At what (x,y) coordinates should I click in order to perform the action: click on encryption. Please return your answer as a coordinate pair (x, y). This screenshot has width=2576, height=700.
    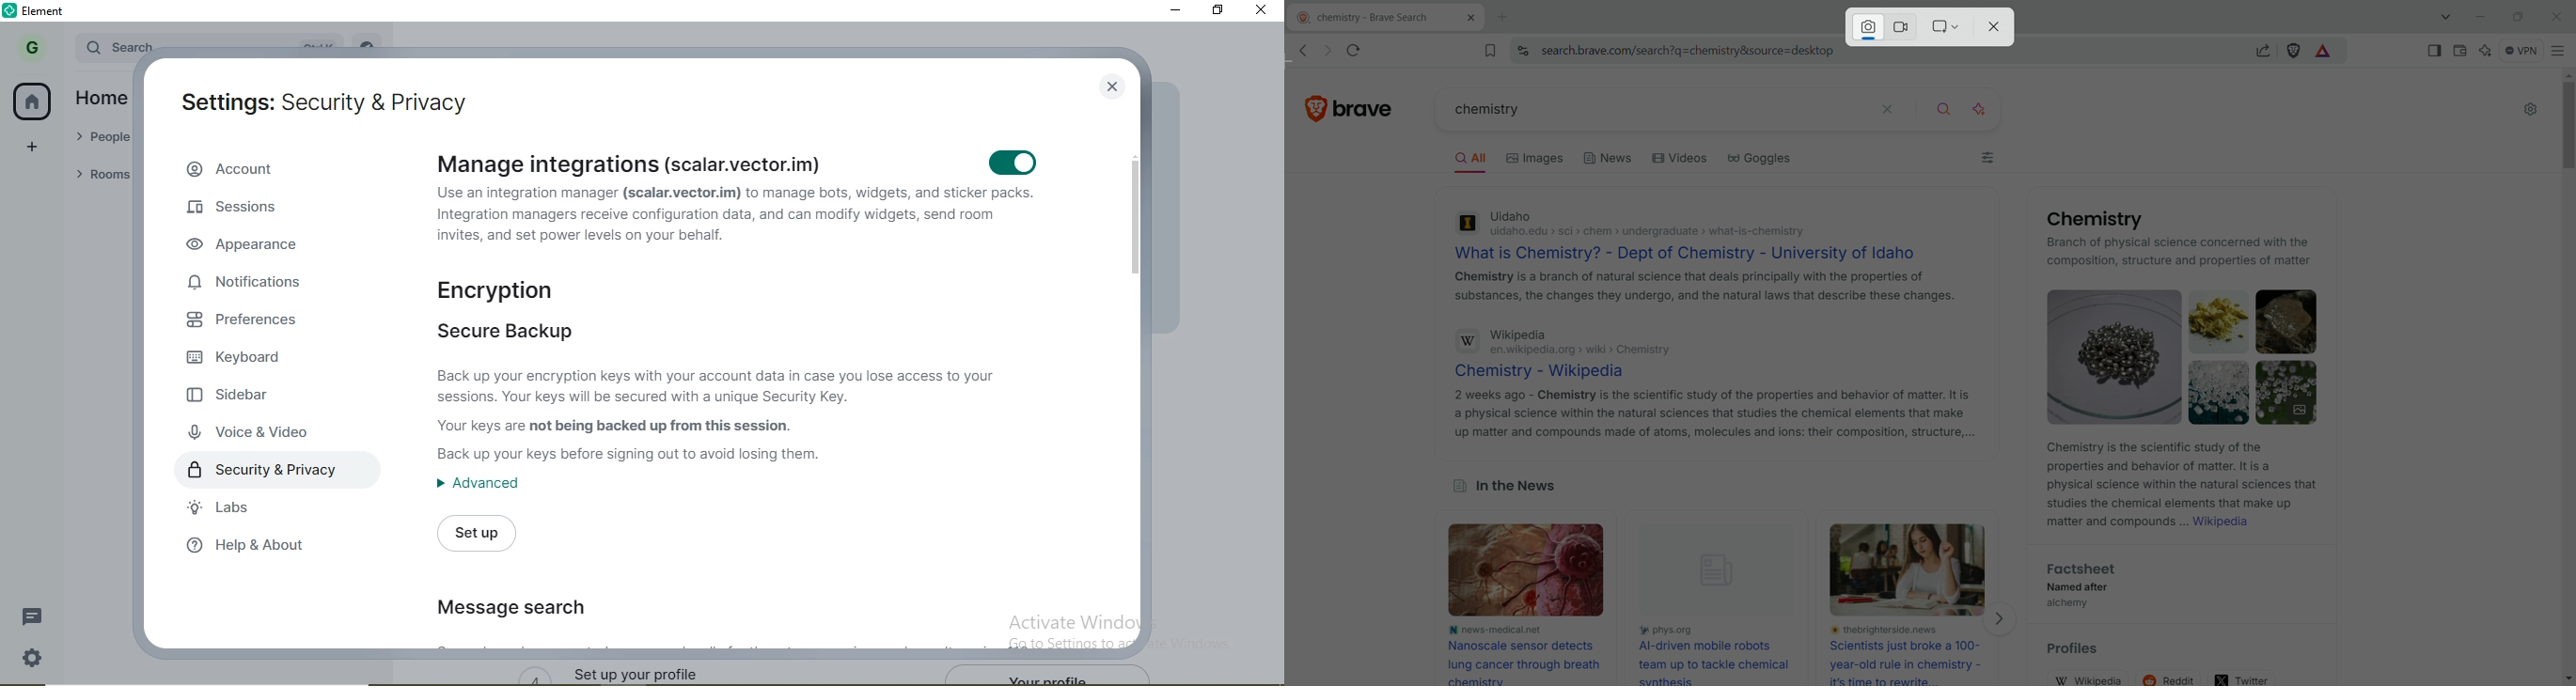
    Looking at the image, I should click on (519, 290).